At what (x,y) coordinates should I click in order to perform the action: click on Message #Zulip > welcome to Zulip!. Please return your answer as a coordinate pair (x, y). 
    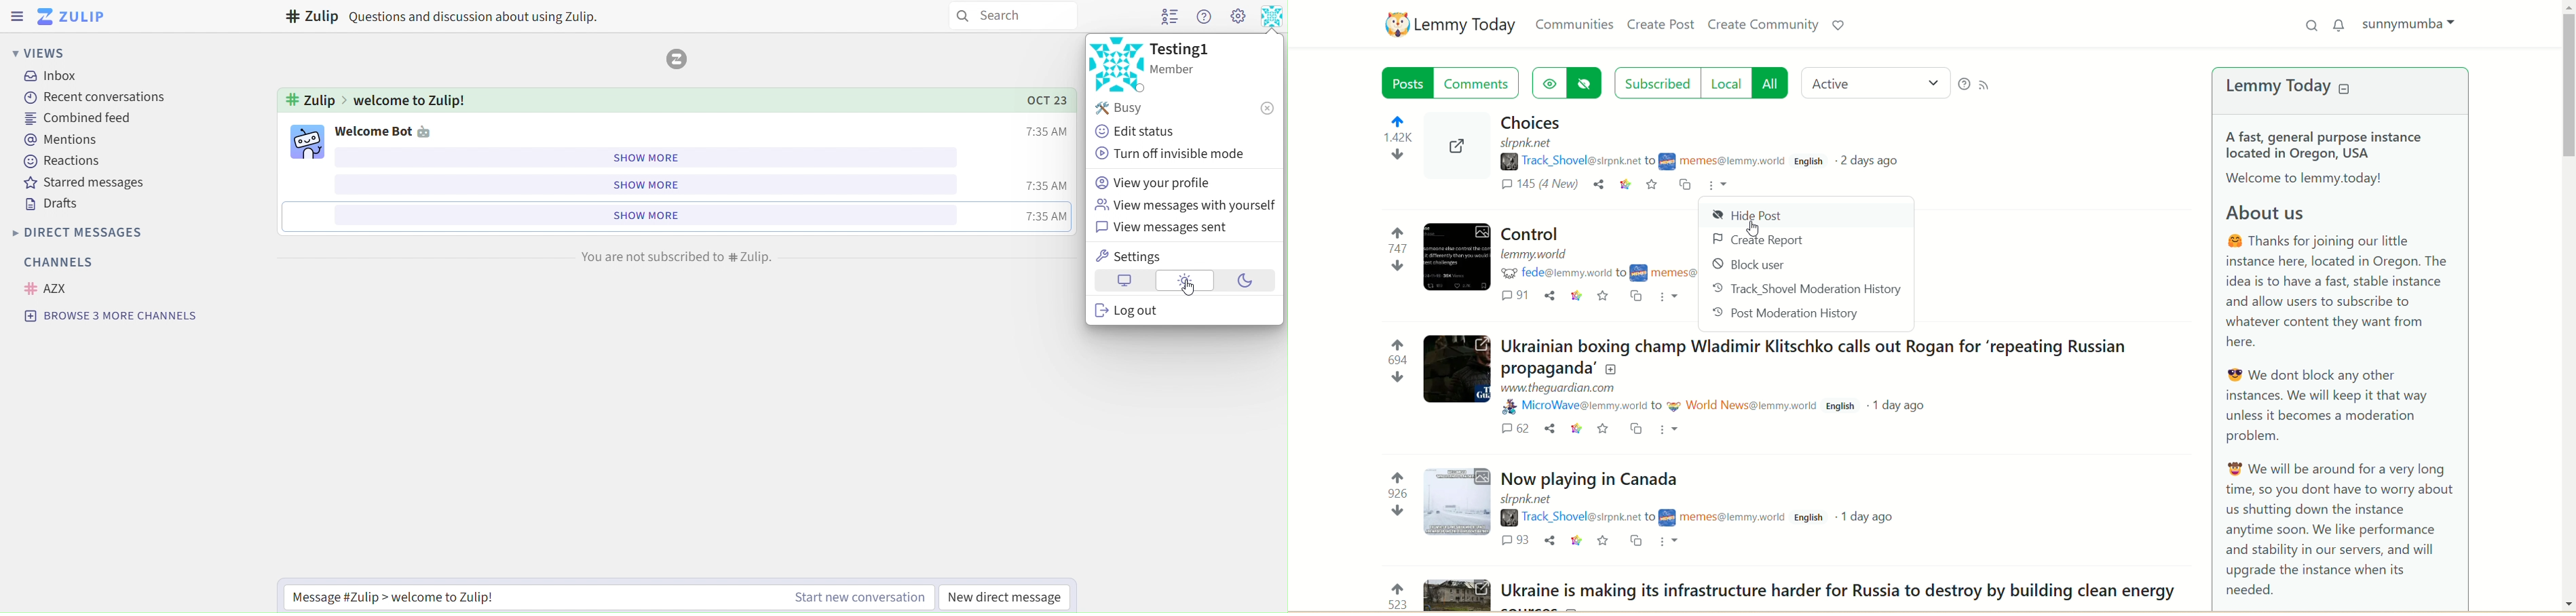
    Looking at the image, I should click on (394, 594).